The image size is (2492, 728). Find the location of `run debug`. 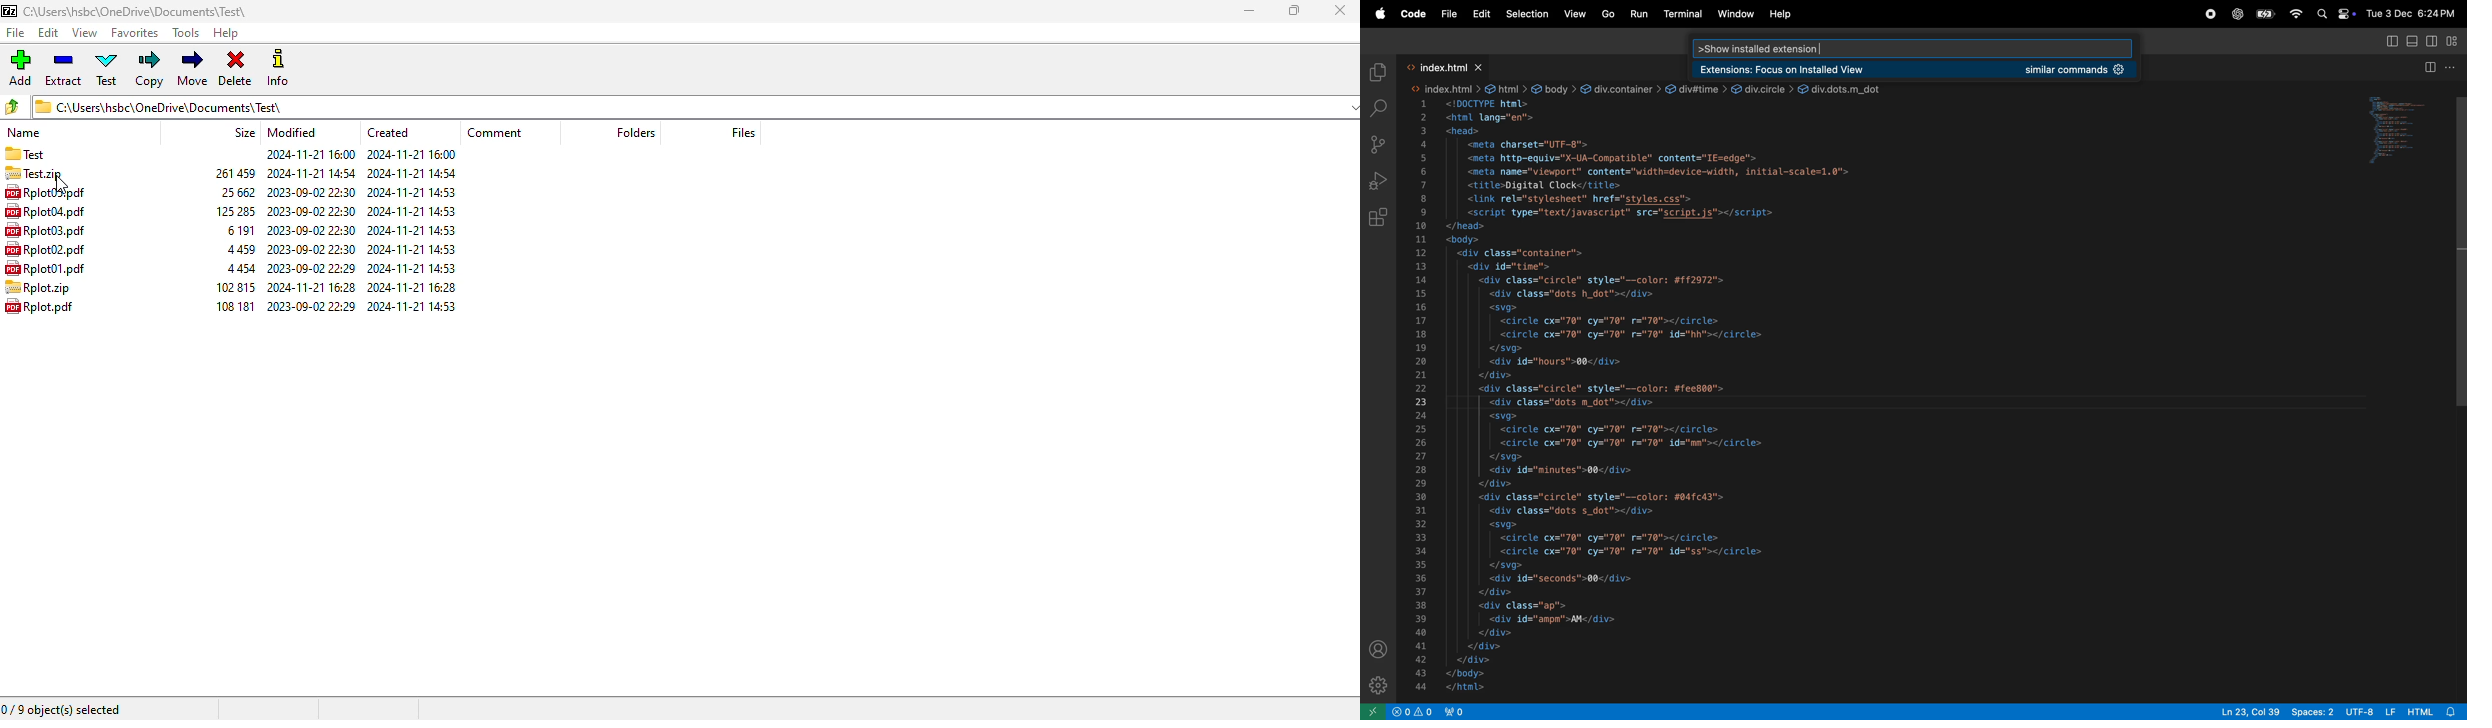

run debug is located at coordinates (1375, 182).